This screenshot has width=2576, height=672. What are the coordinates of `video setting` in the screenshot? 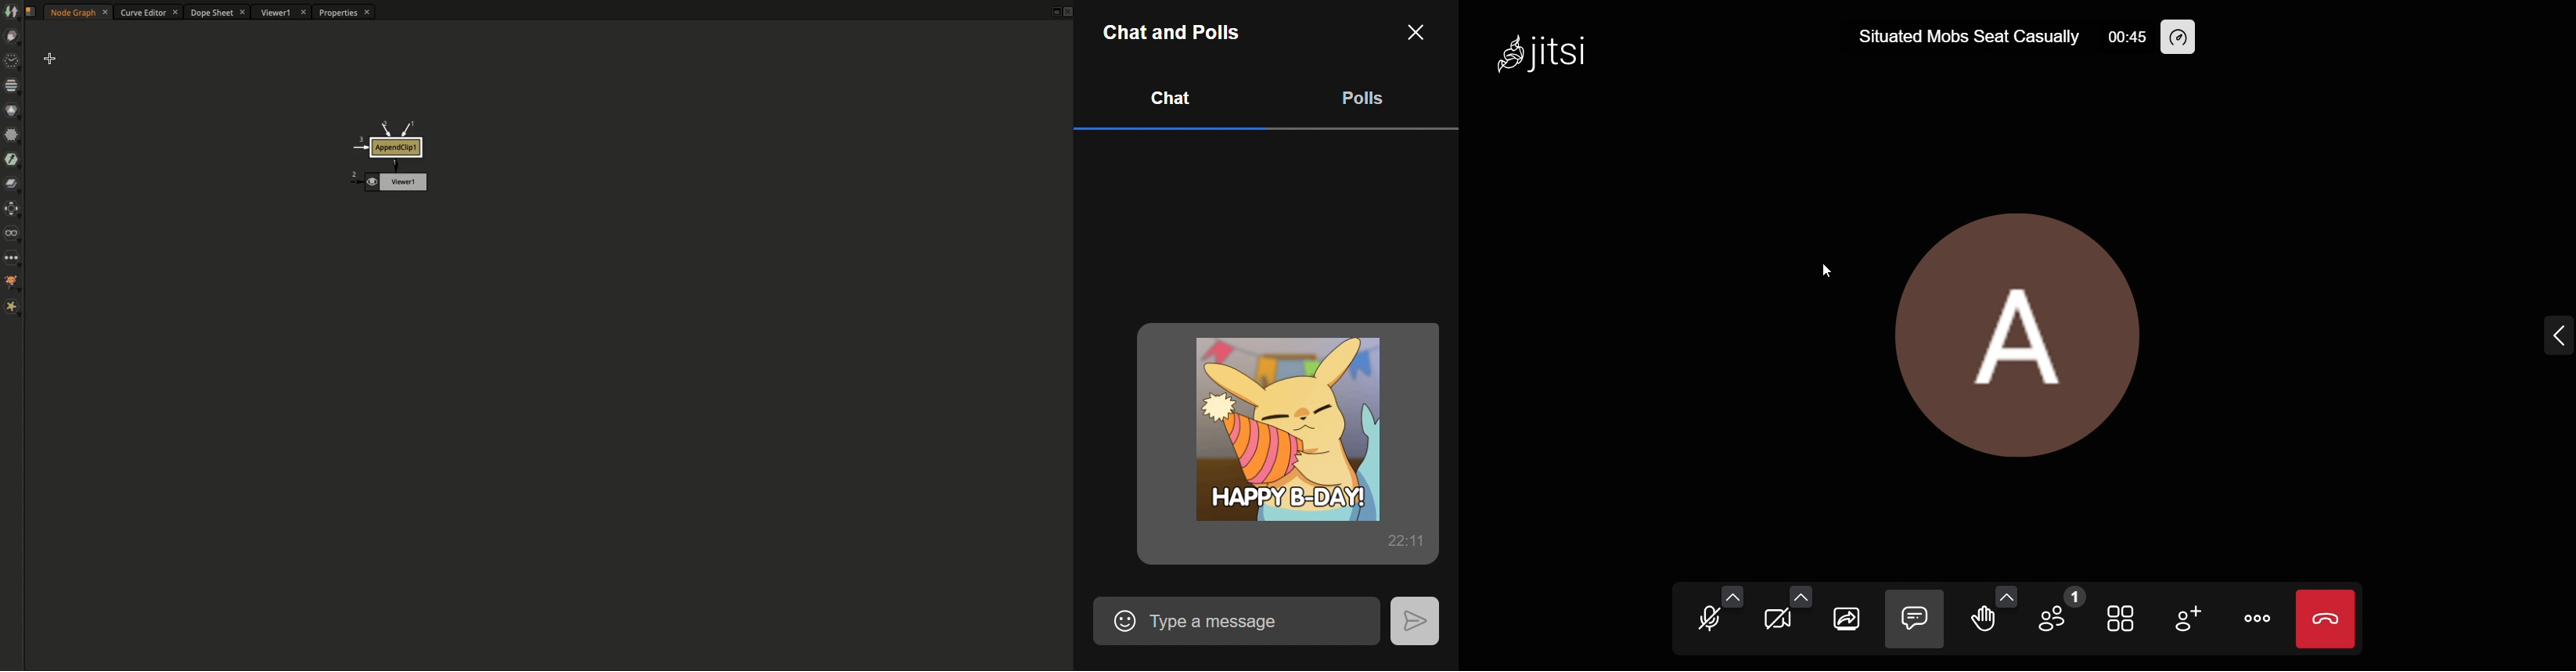 It's located at (1800, 596).